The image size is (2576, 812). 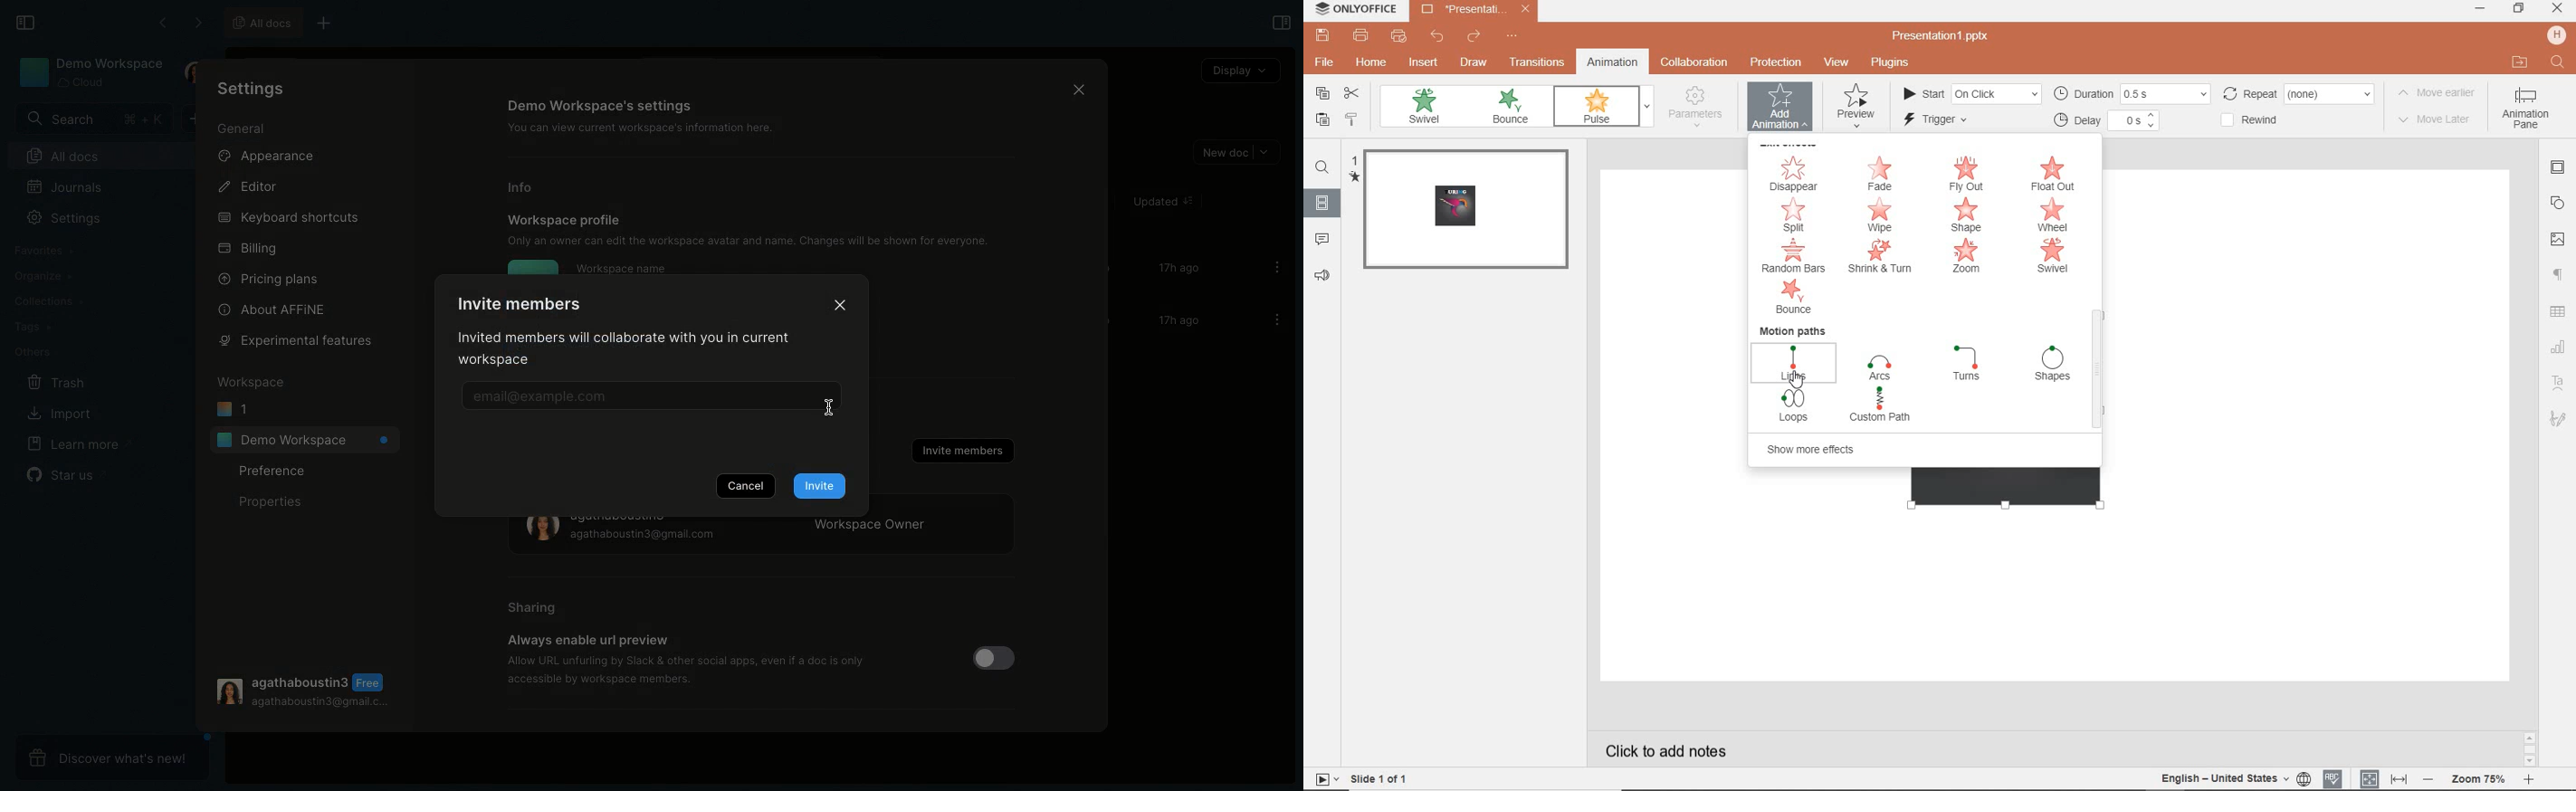 I want to click on cut, so click(x=1352, y=93).